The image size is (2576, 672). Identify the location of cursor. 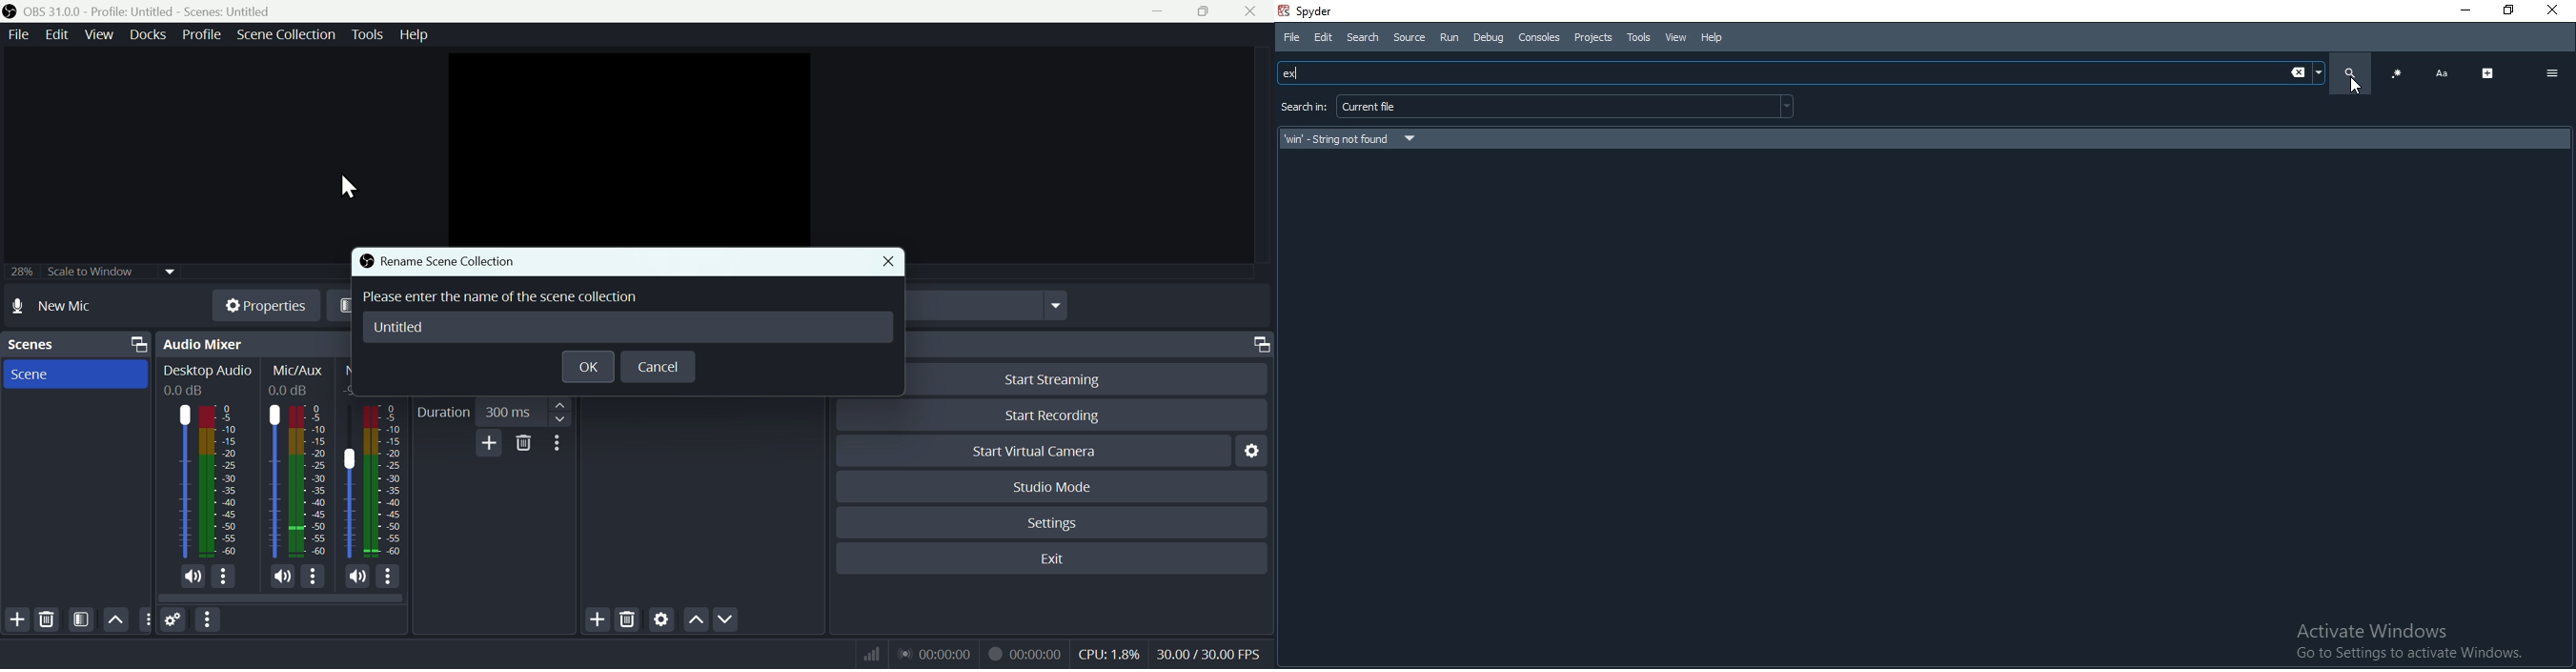
(2358, 87).